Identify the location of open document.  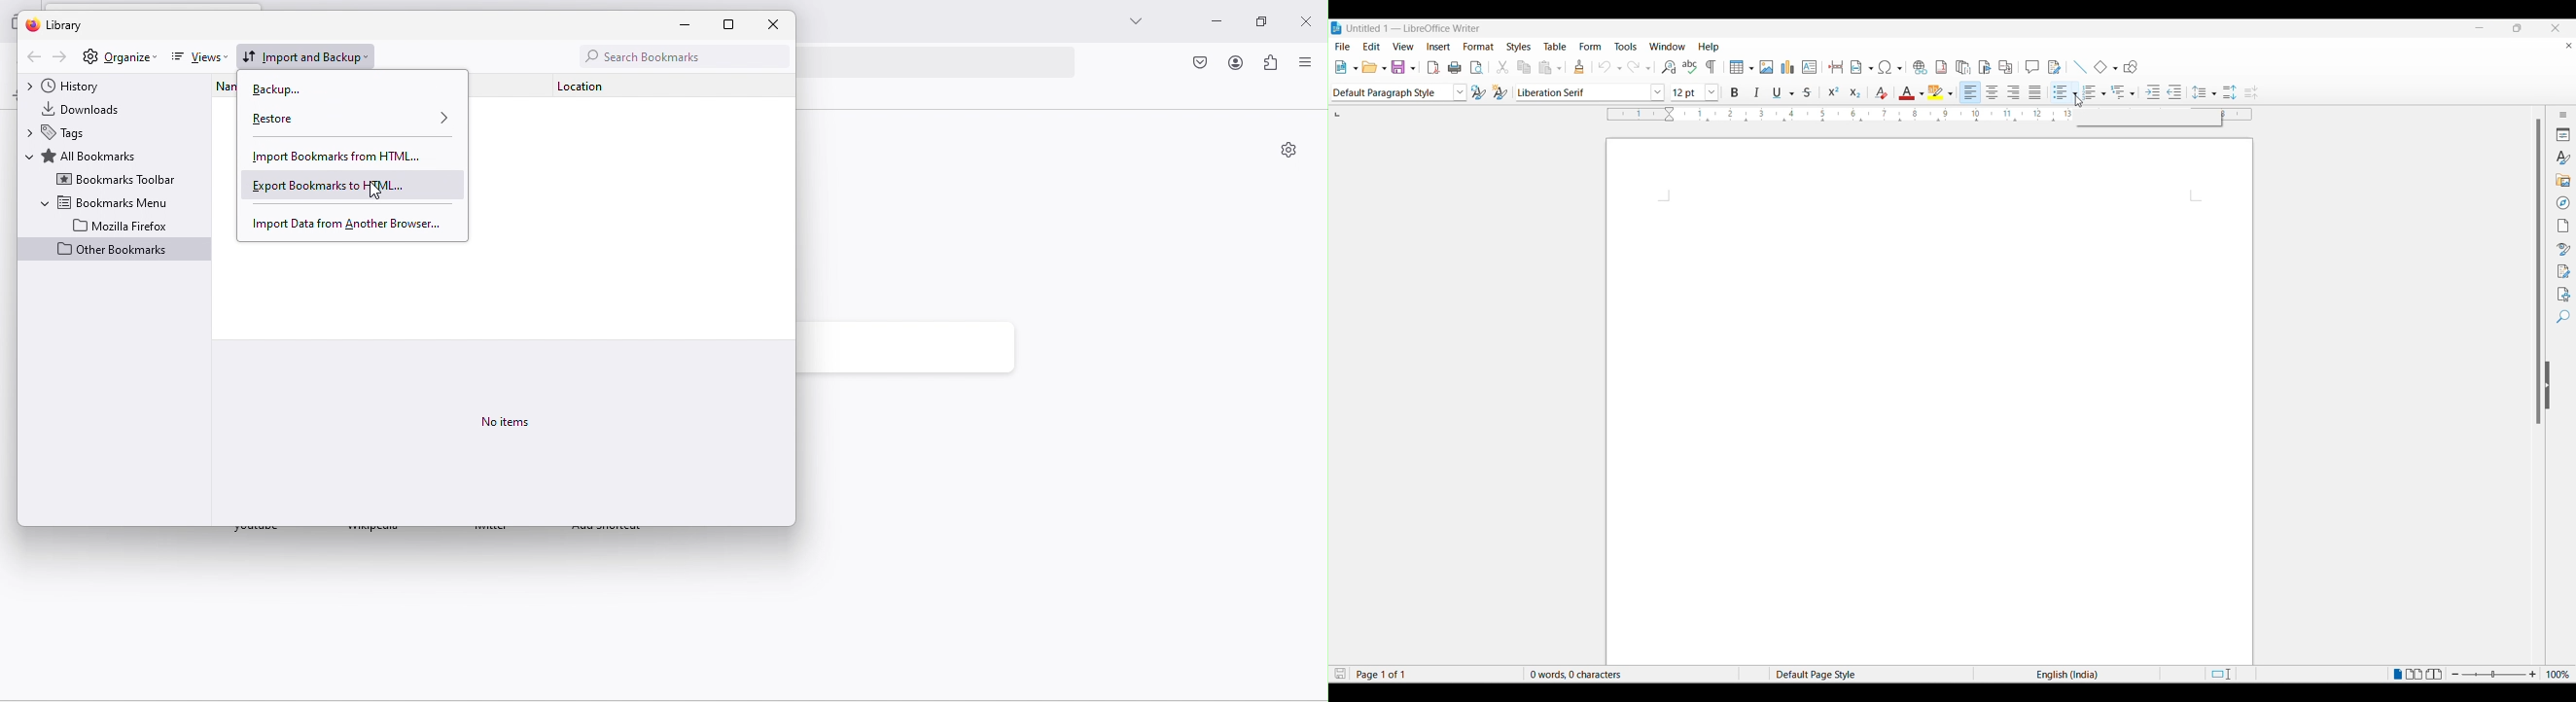
(1375, 67).